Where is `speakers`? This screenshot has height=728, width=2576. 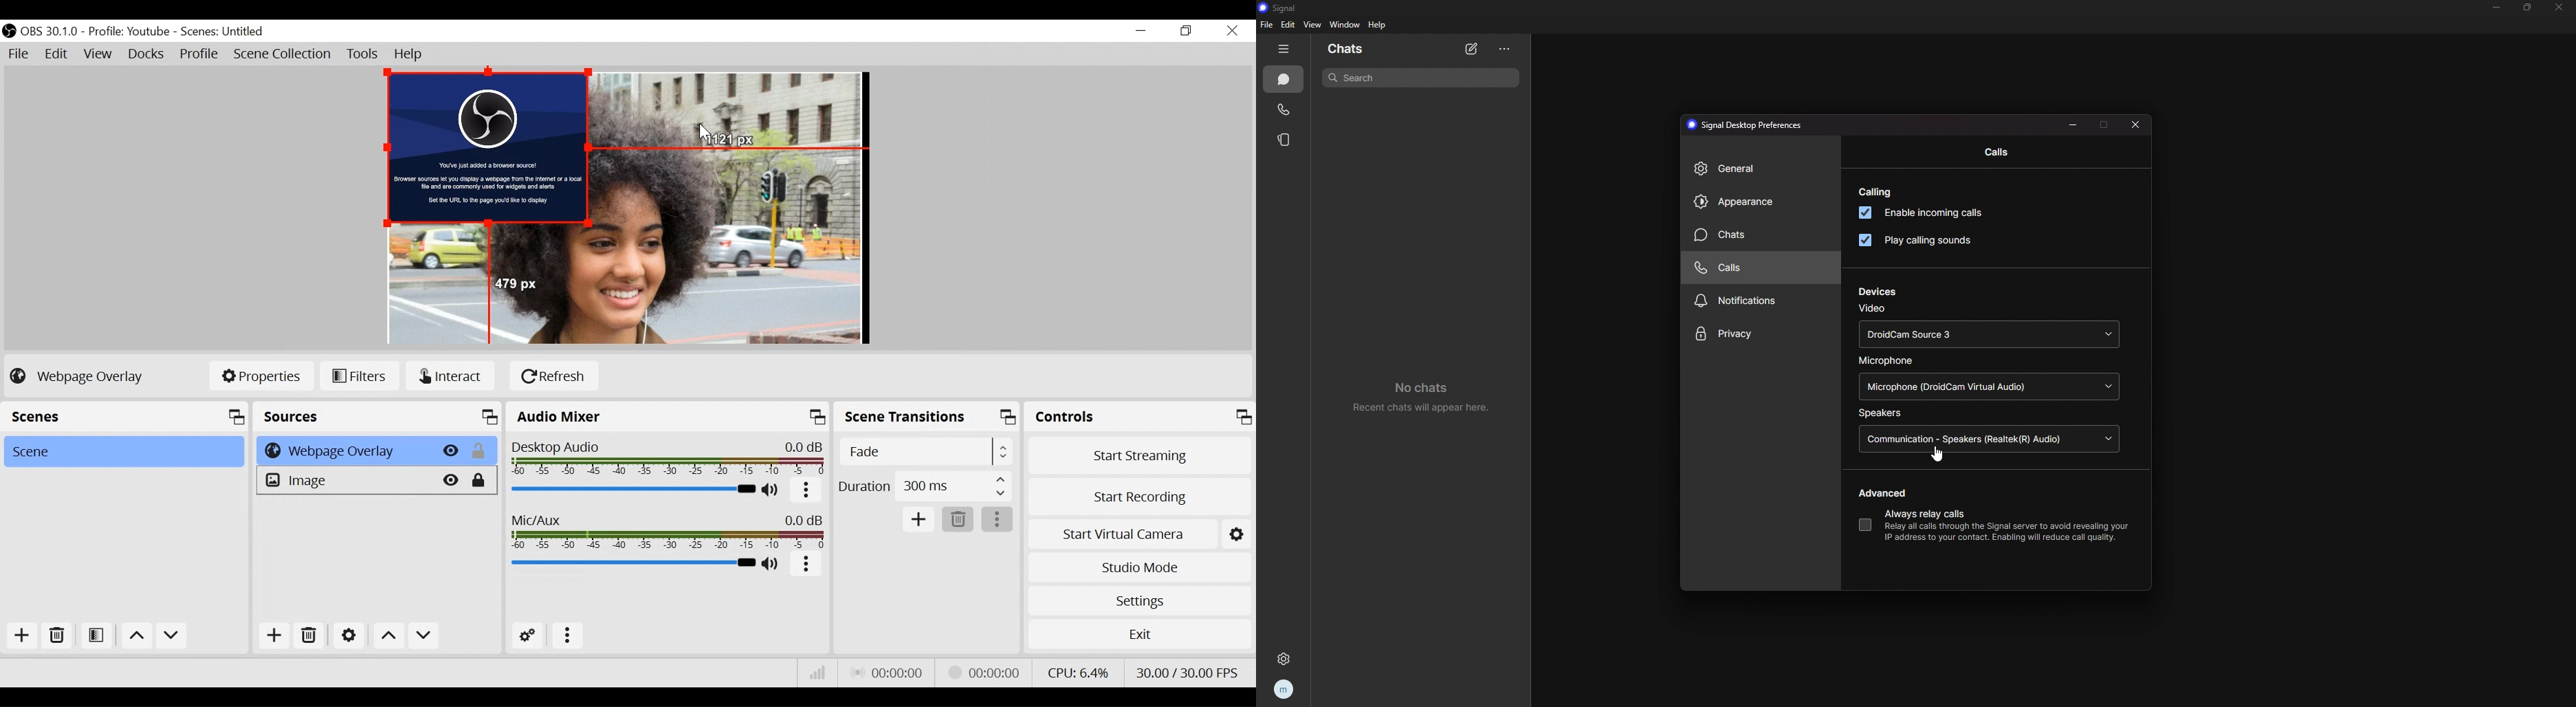
speakers is located at coordinates (1882, 414).